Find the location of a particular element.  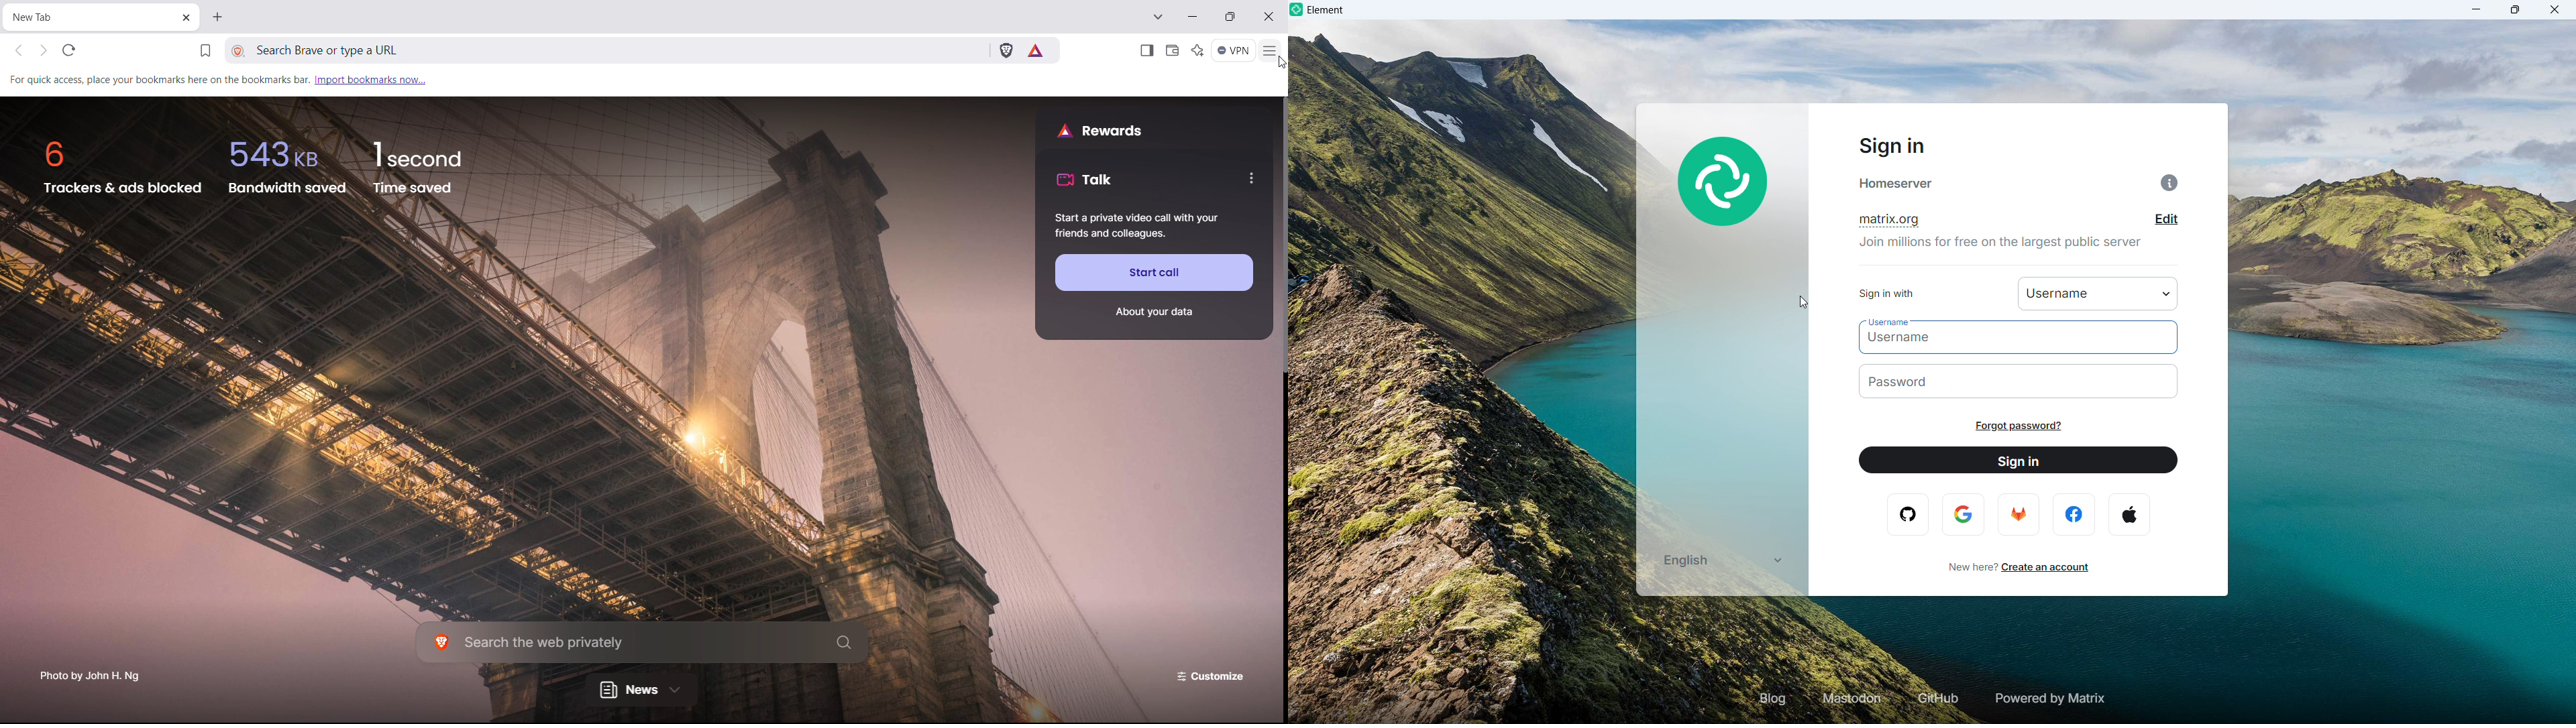

Blog  is located at coordinates (1773, 698).